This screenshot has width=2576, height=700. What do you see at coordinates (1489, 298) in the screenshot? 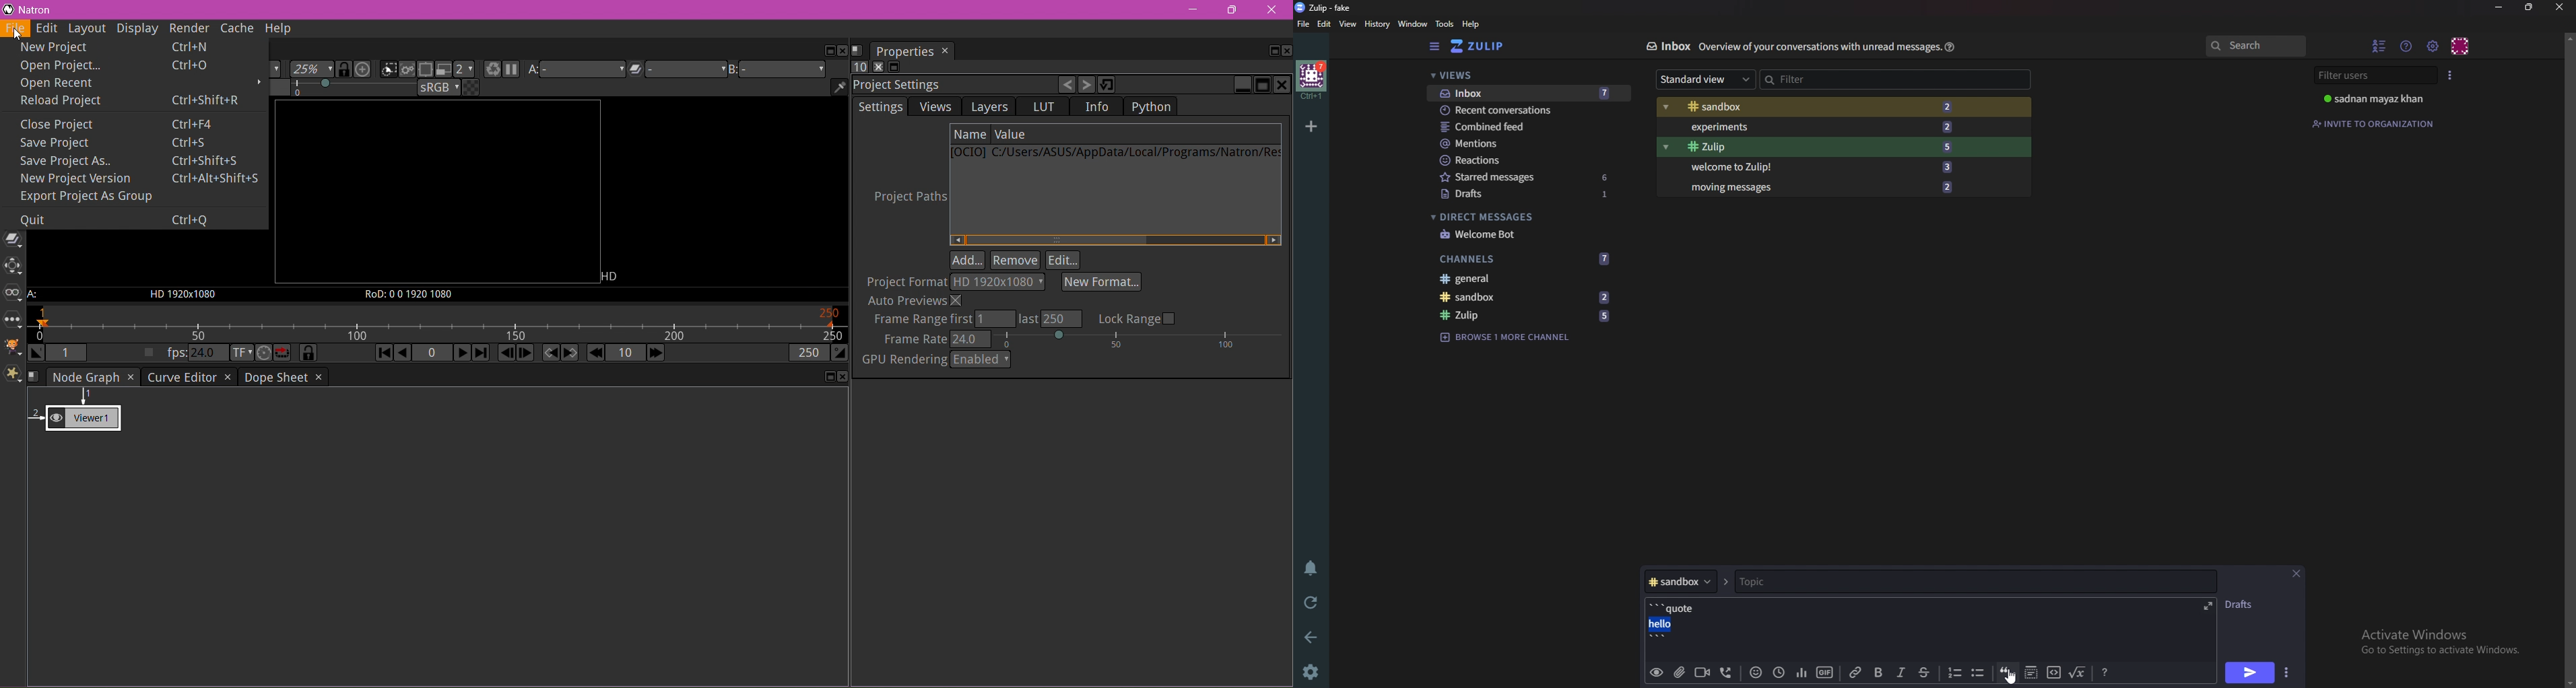
I see `# Sandbox` at bounding box center [1489, 298].